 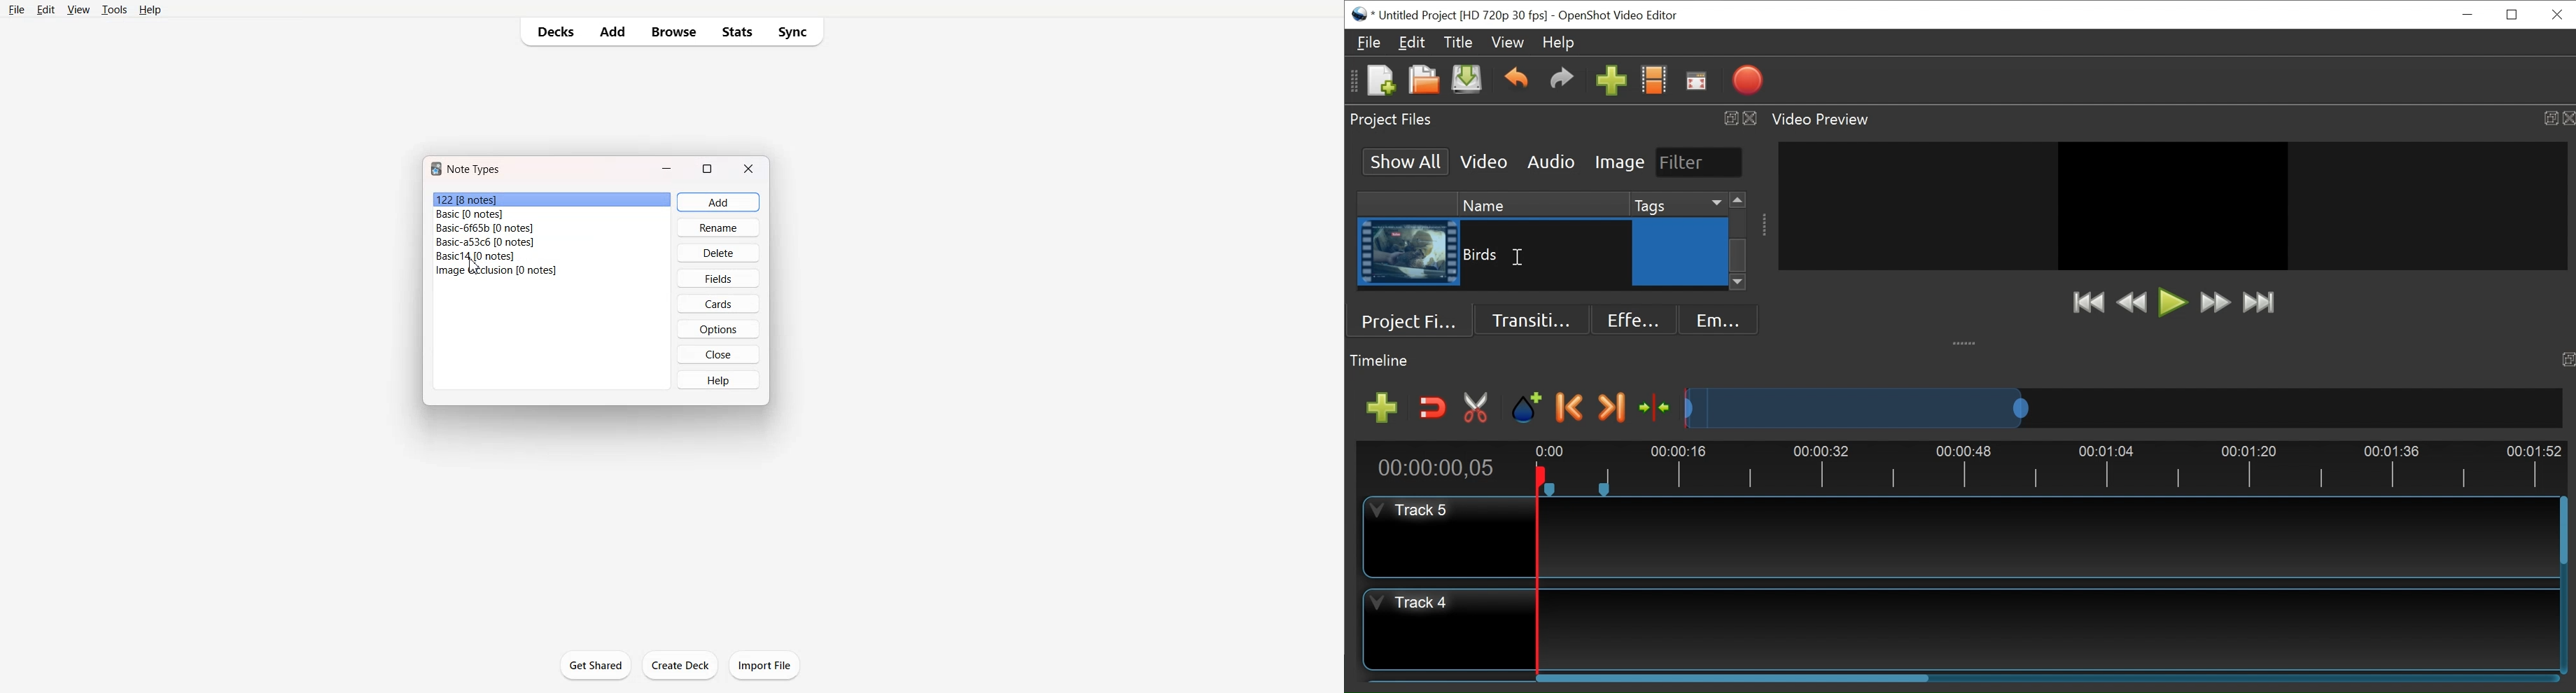 What do you see at coordinates (719, 253) in the screenshot?
I see `Delete` at bounding box center [719, 253].